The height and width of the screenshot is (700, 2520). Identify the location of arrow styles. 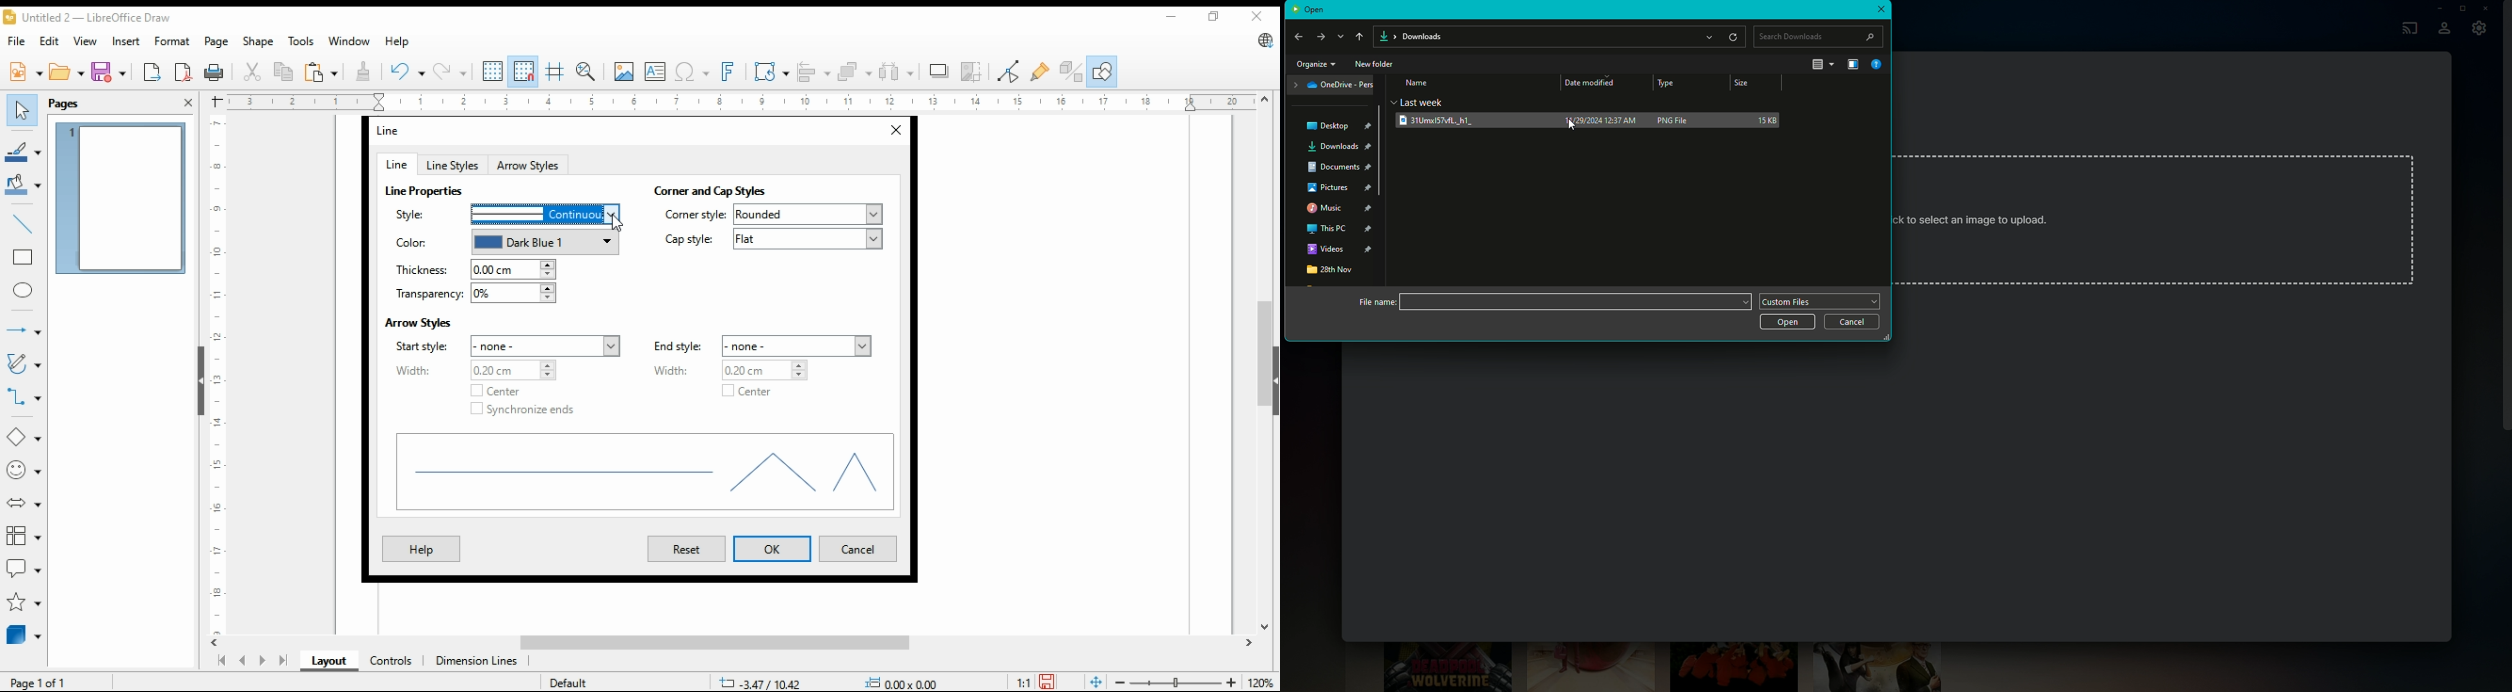
(529, 164).